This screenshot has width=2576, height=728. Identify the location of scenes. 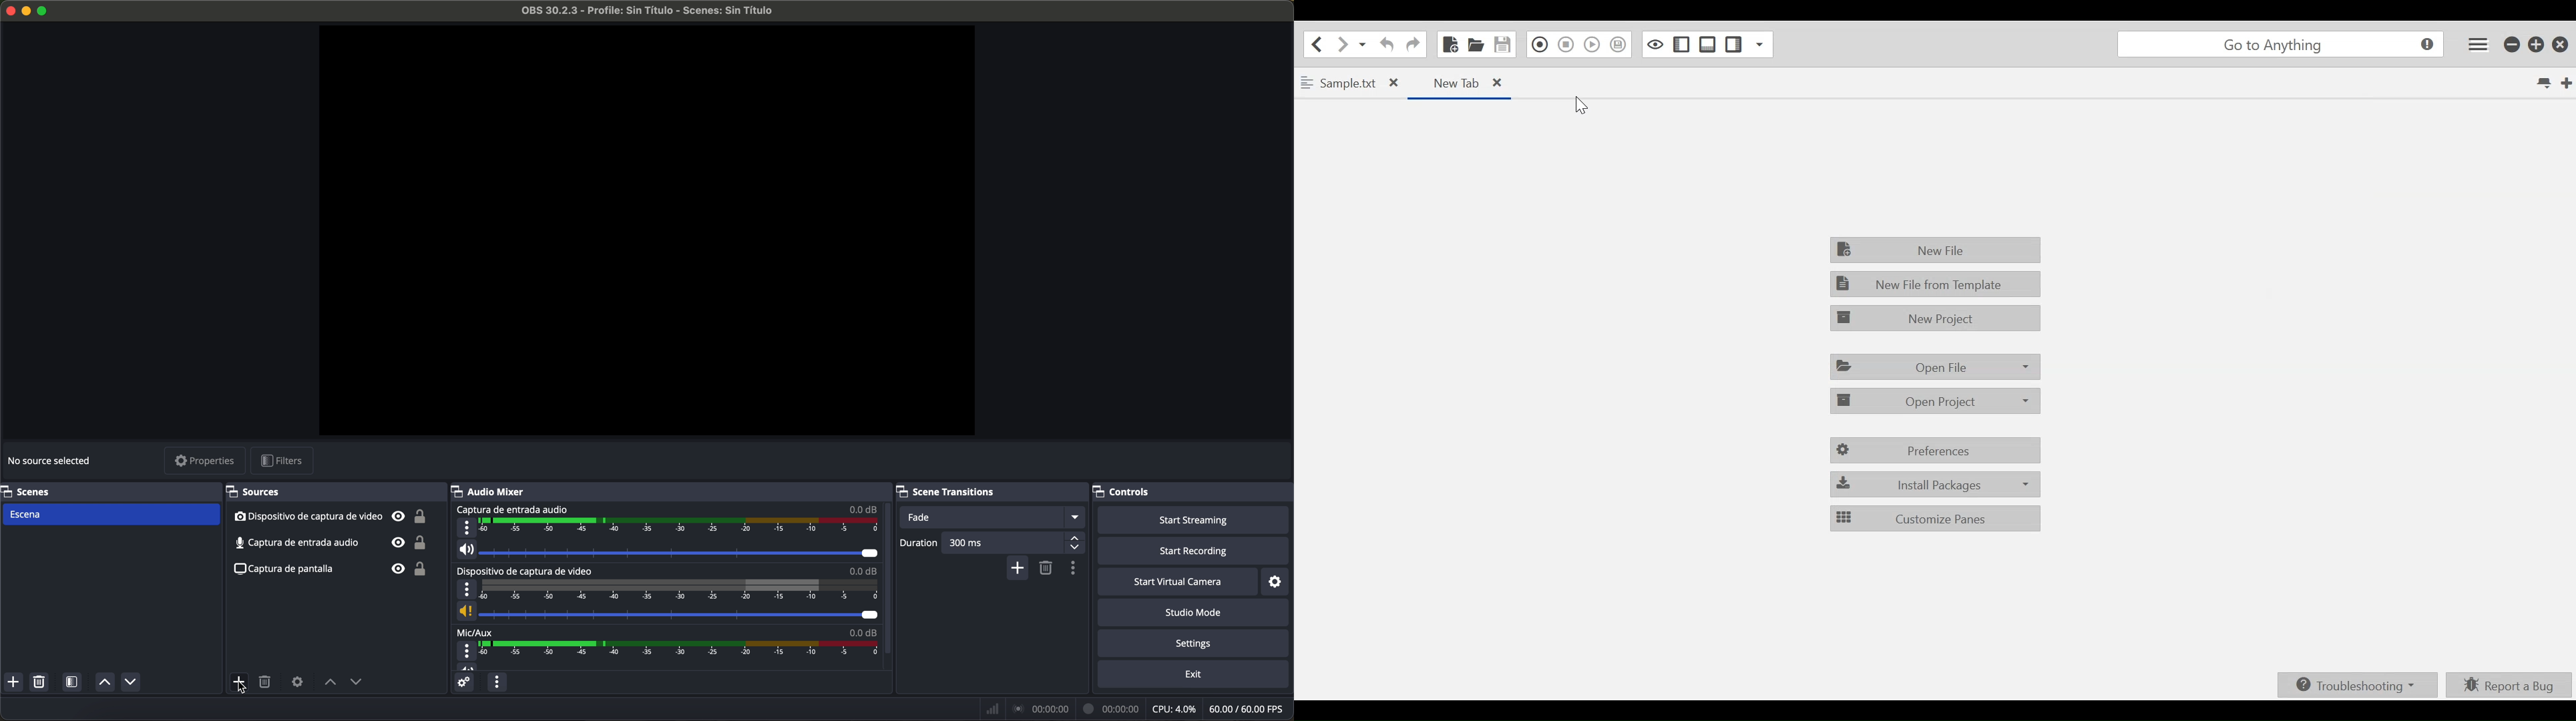
(27, 491).